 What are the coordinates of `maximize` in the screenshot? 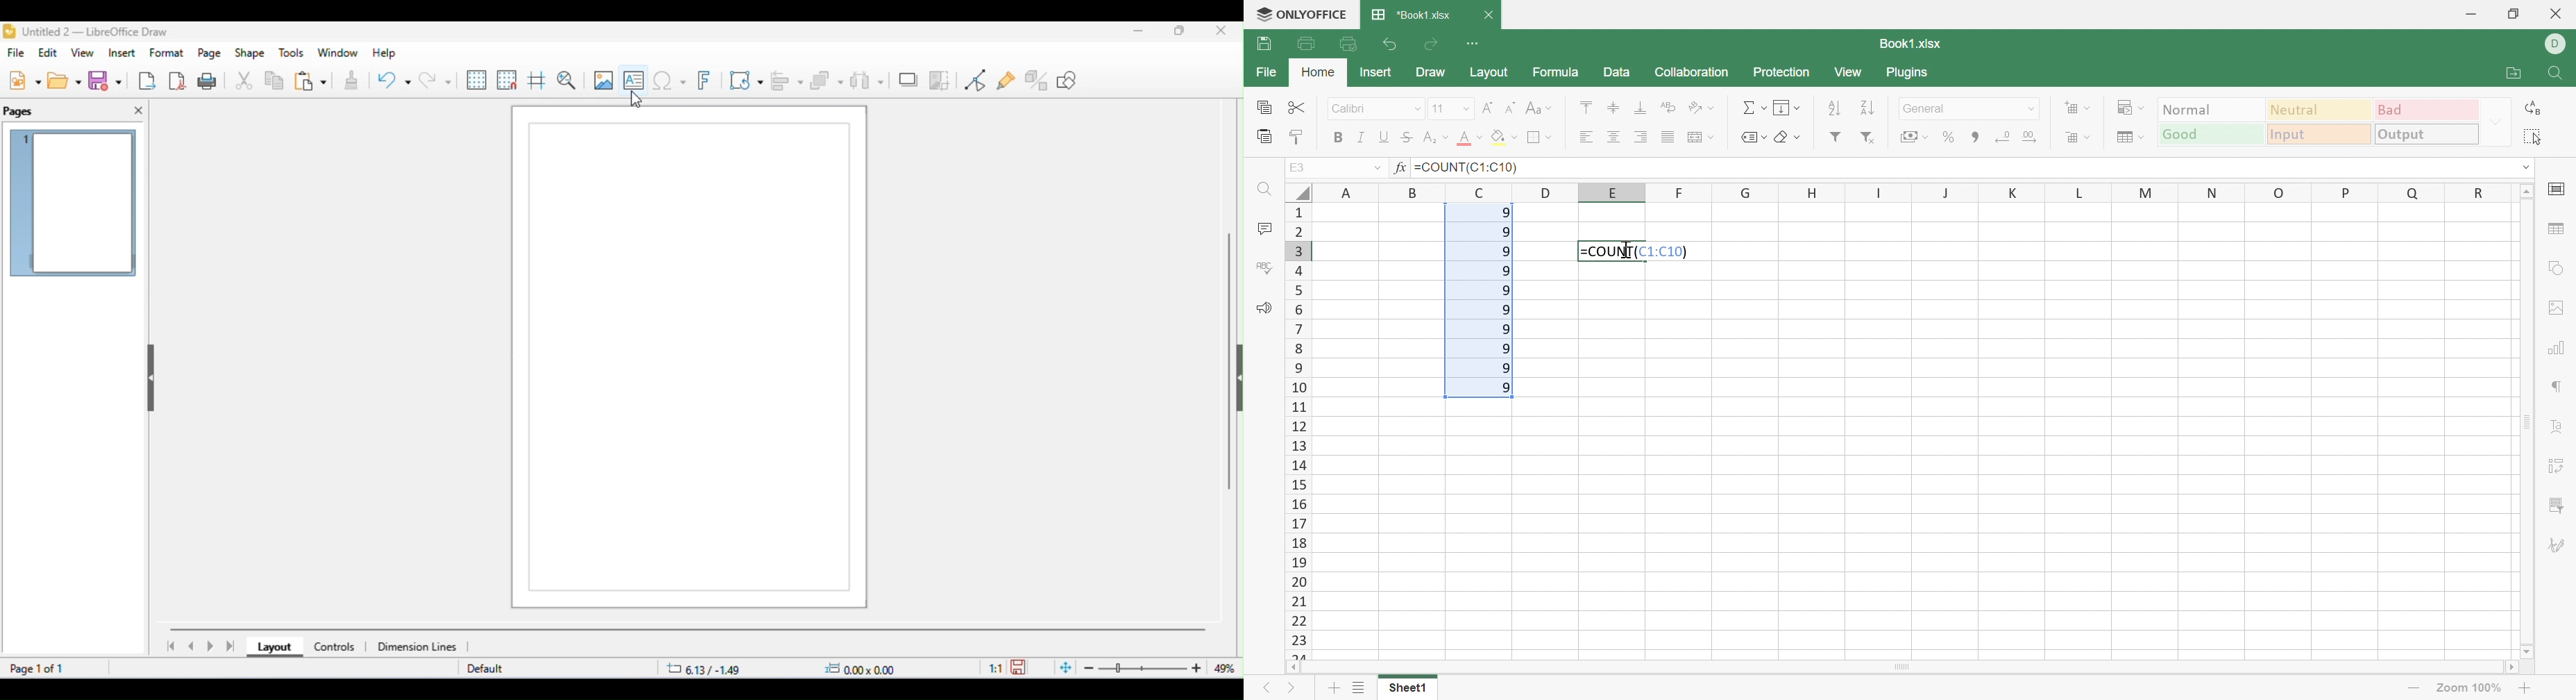 It's located at (1180, 32).